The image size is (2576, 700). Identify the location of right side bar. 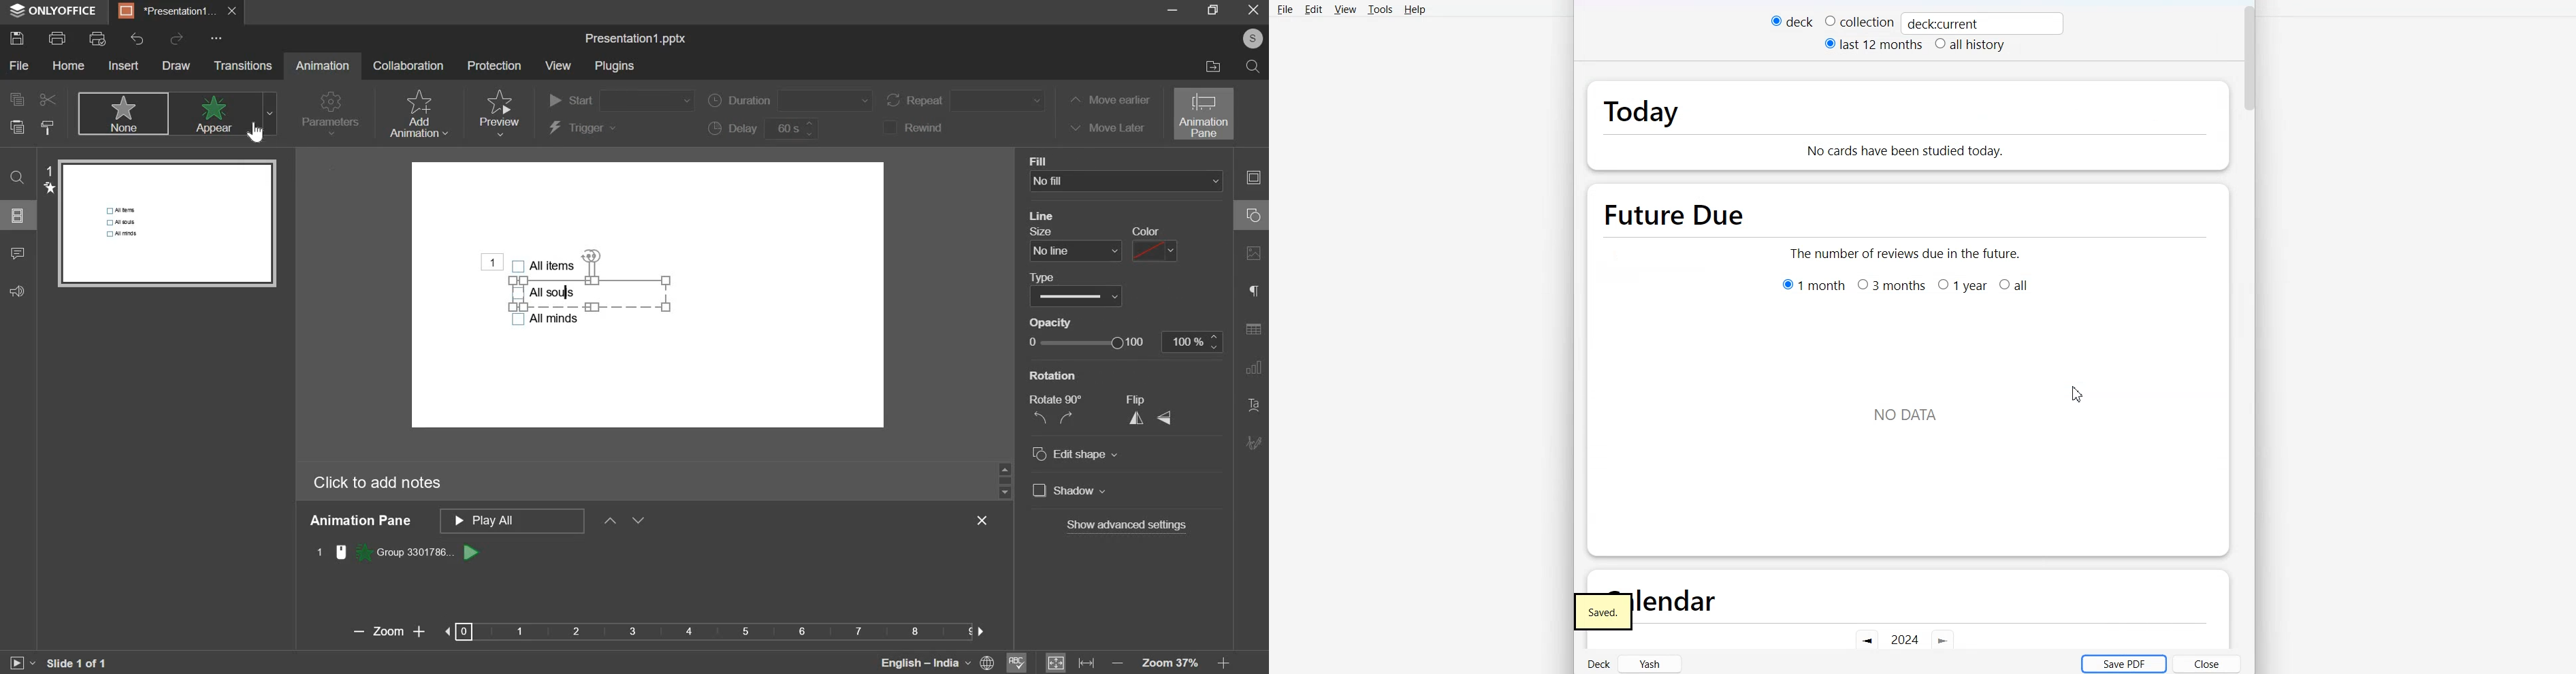
(1254, 310).